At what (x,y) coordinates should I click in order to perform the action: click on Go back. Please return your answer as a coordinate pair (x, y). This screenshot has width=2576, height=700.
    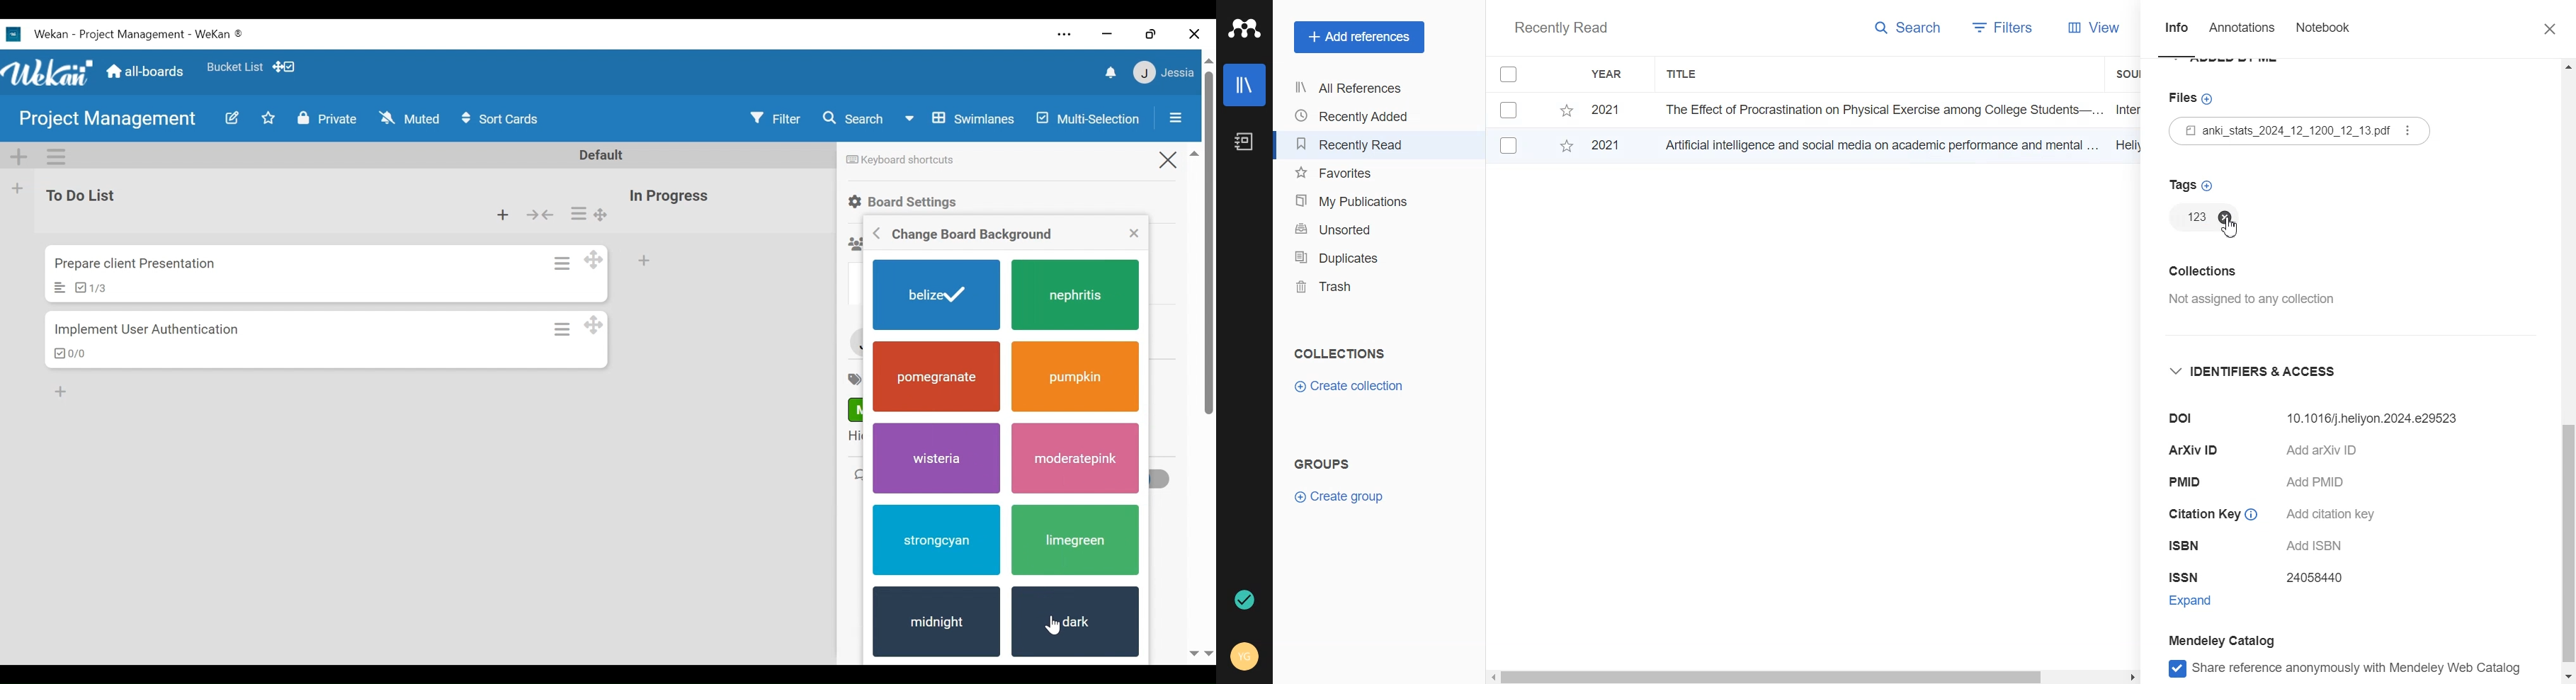
    Looking at the image, I should click on (865, 234).